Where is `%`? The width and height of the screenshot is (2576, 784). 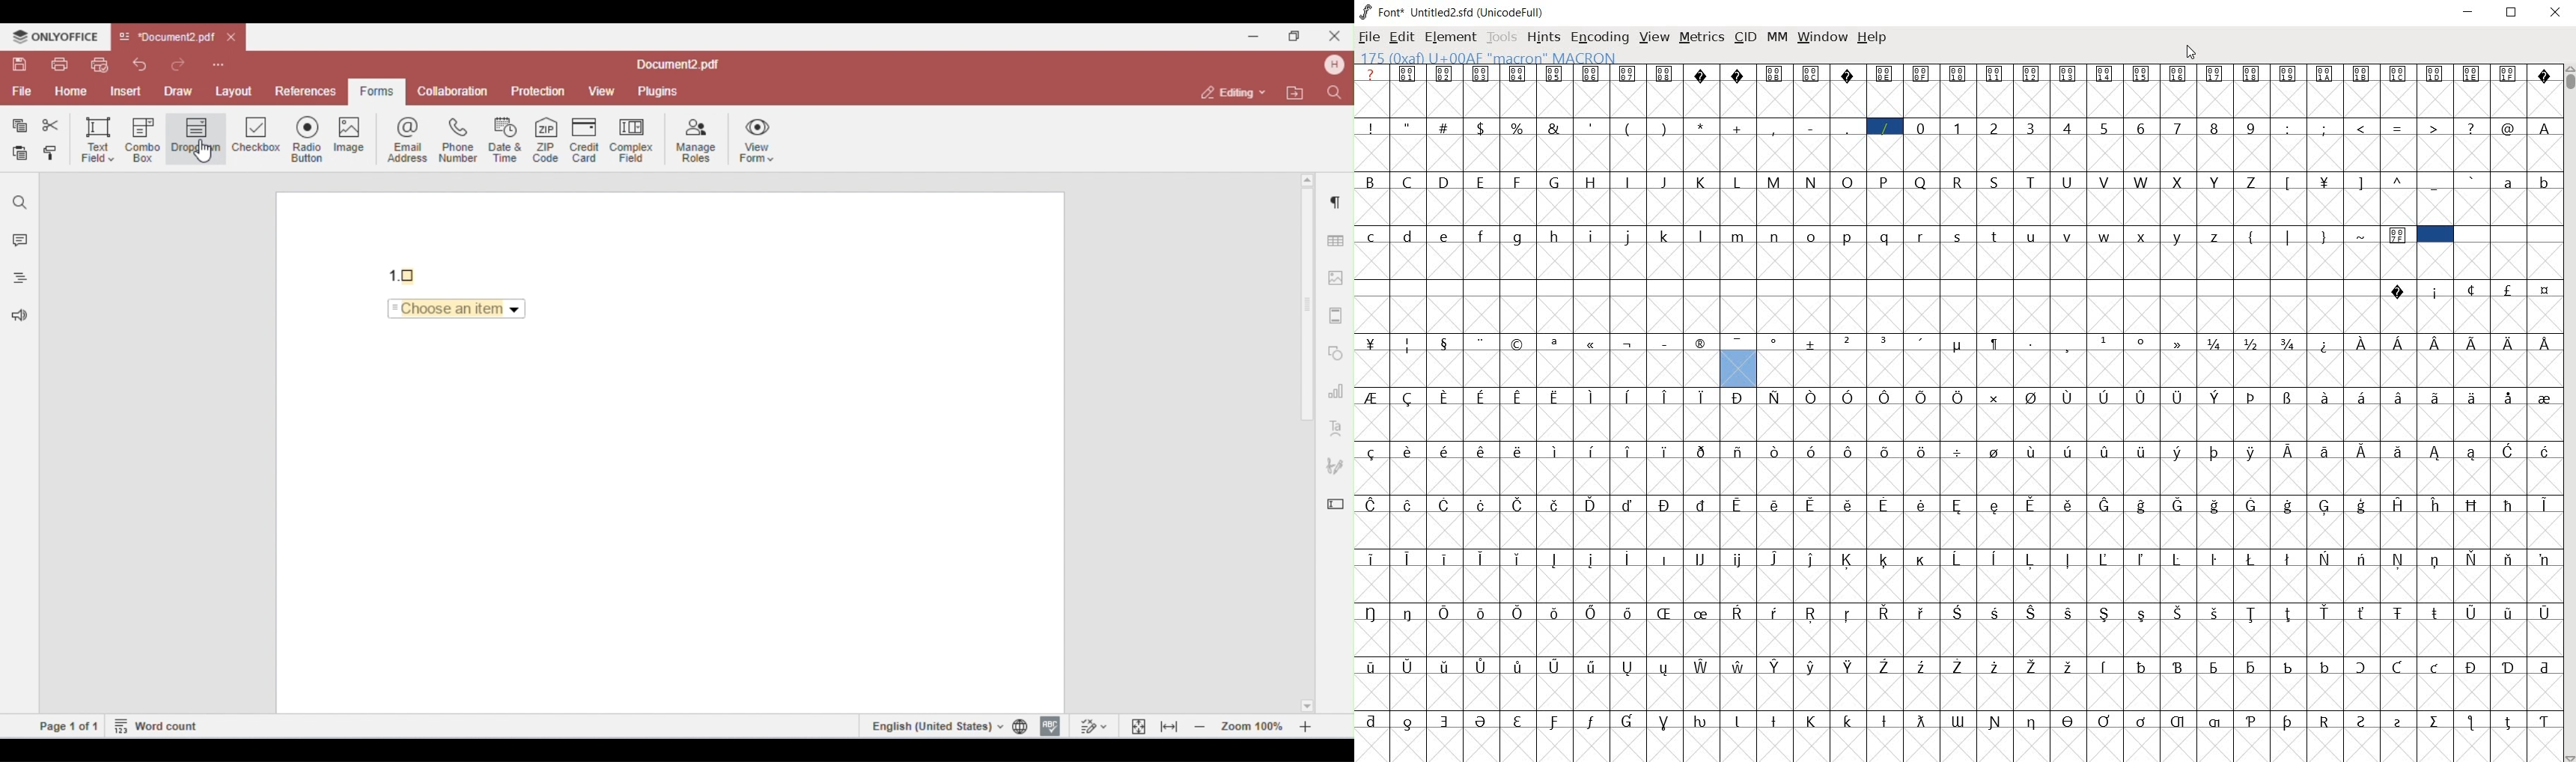
% is located at coordinates (1518, 127).